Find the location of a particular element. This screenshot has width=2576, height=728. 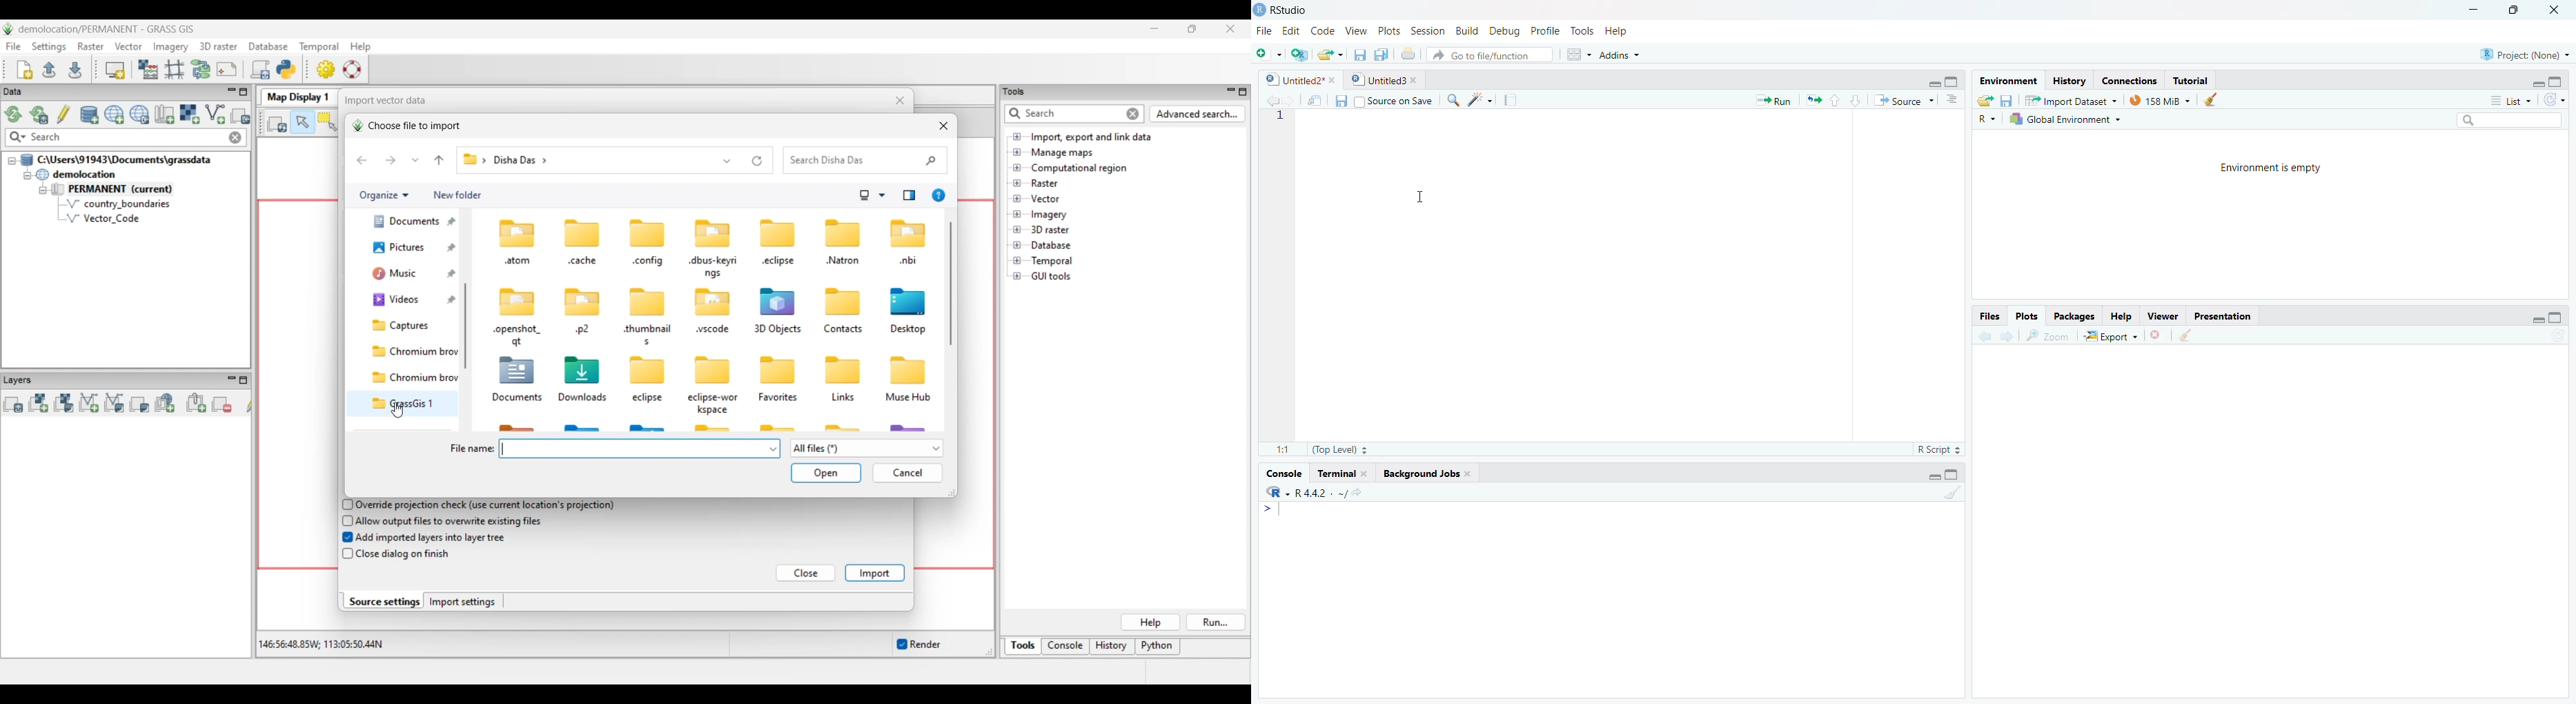

Print the current file is located at coordinates (1407, 51).